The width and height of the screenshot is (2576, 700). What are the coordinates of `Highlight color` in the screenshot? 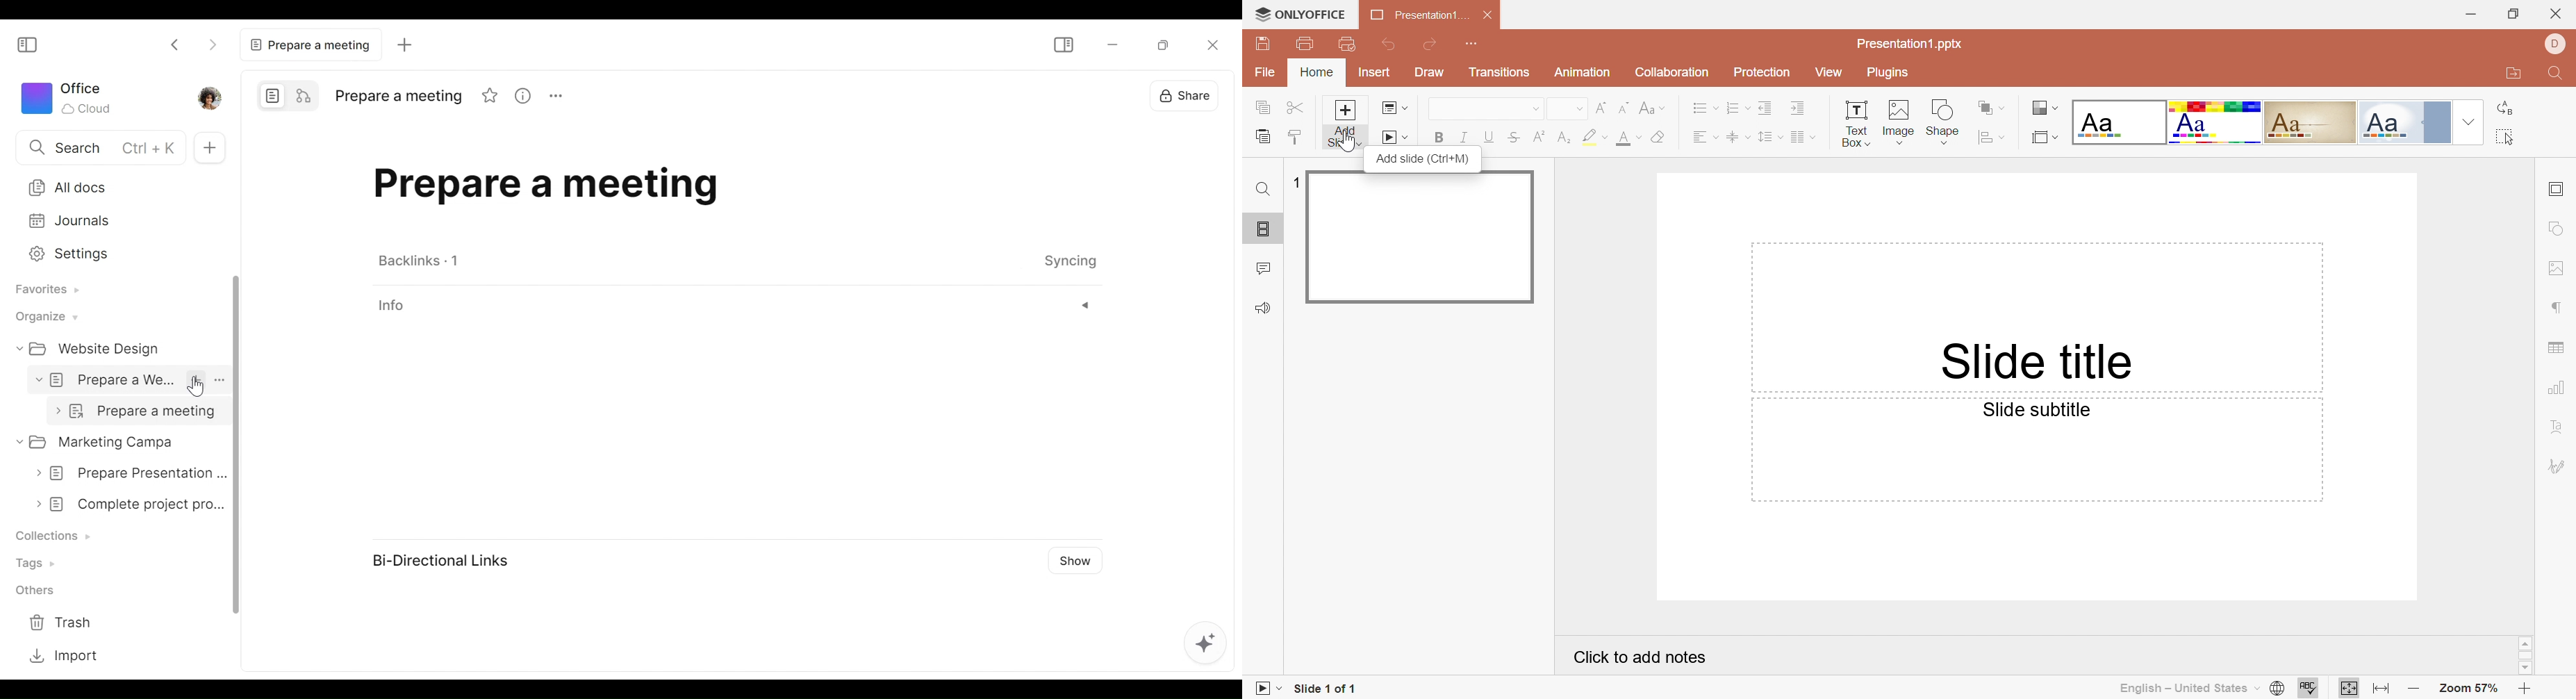 It's located at (1595, 135).